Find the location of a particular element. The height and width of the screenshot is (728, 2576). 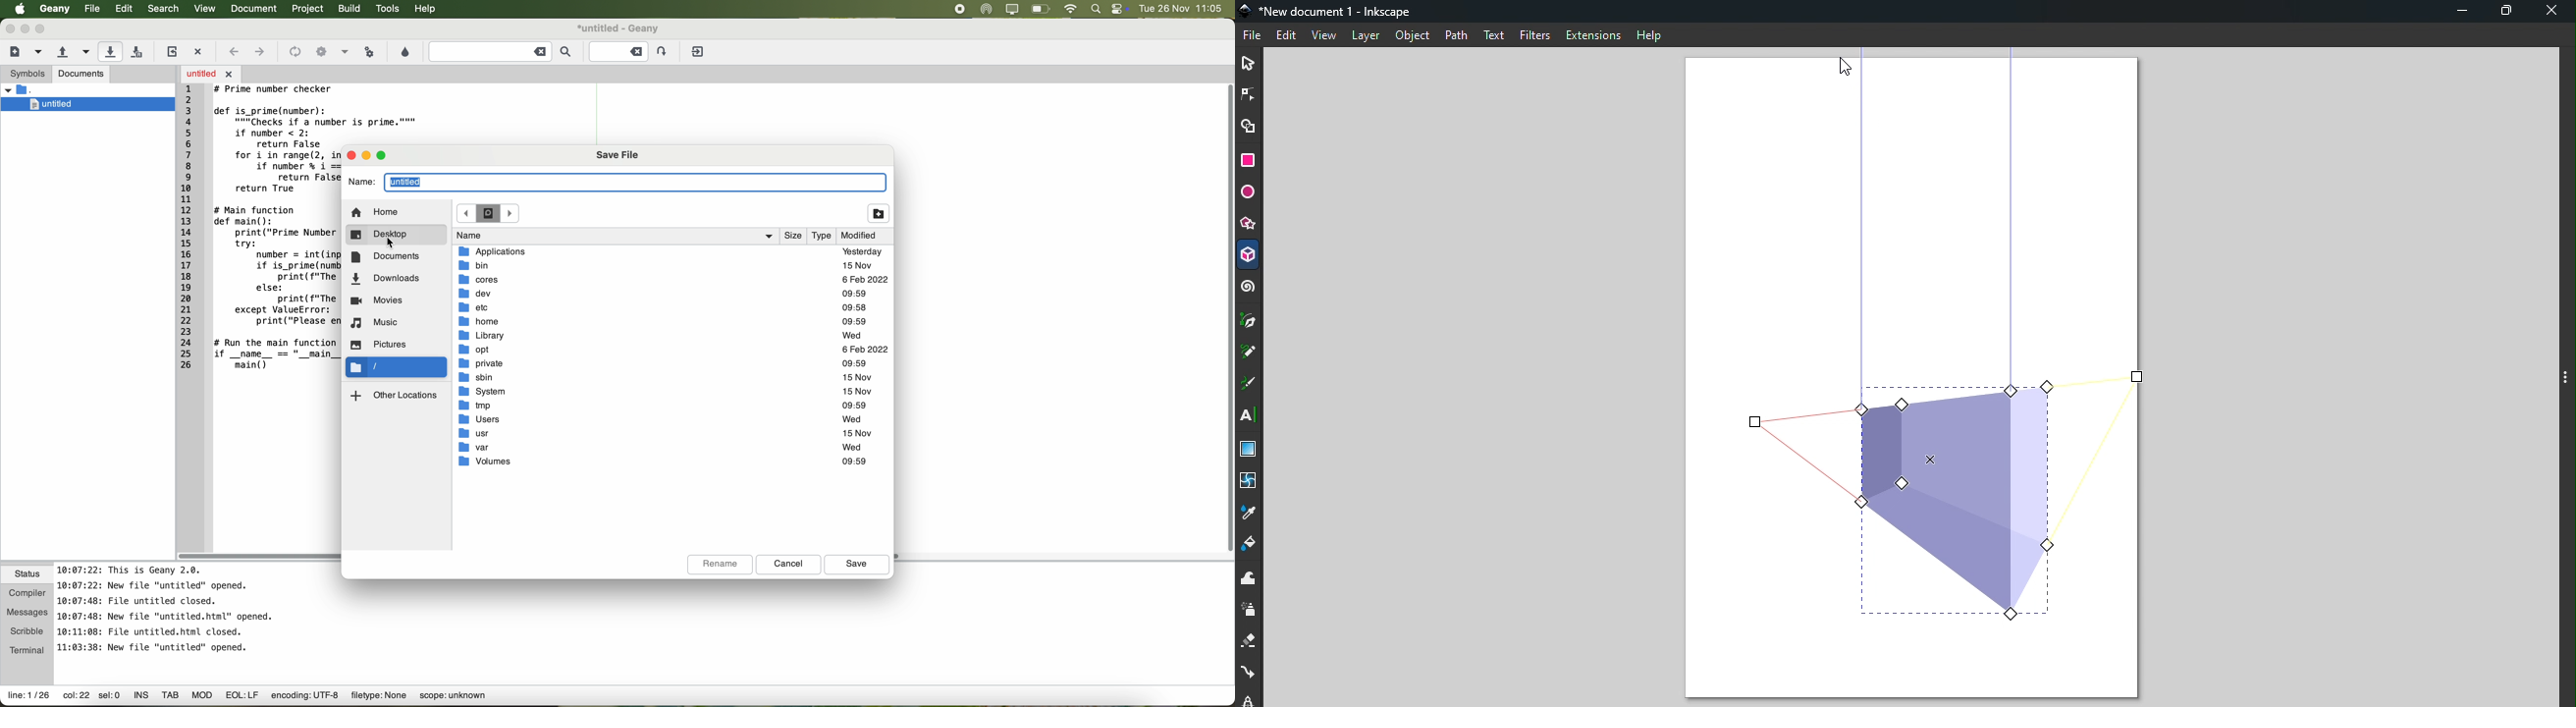

Gradient tool is located at coordinates (1250, 447).